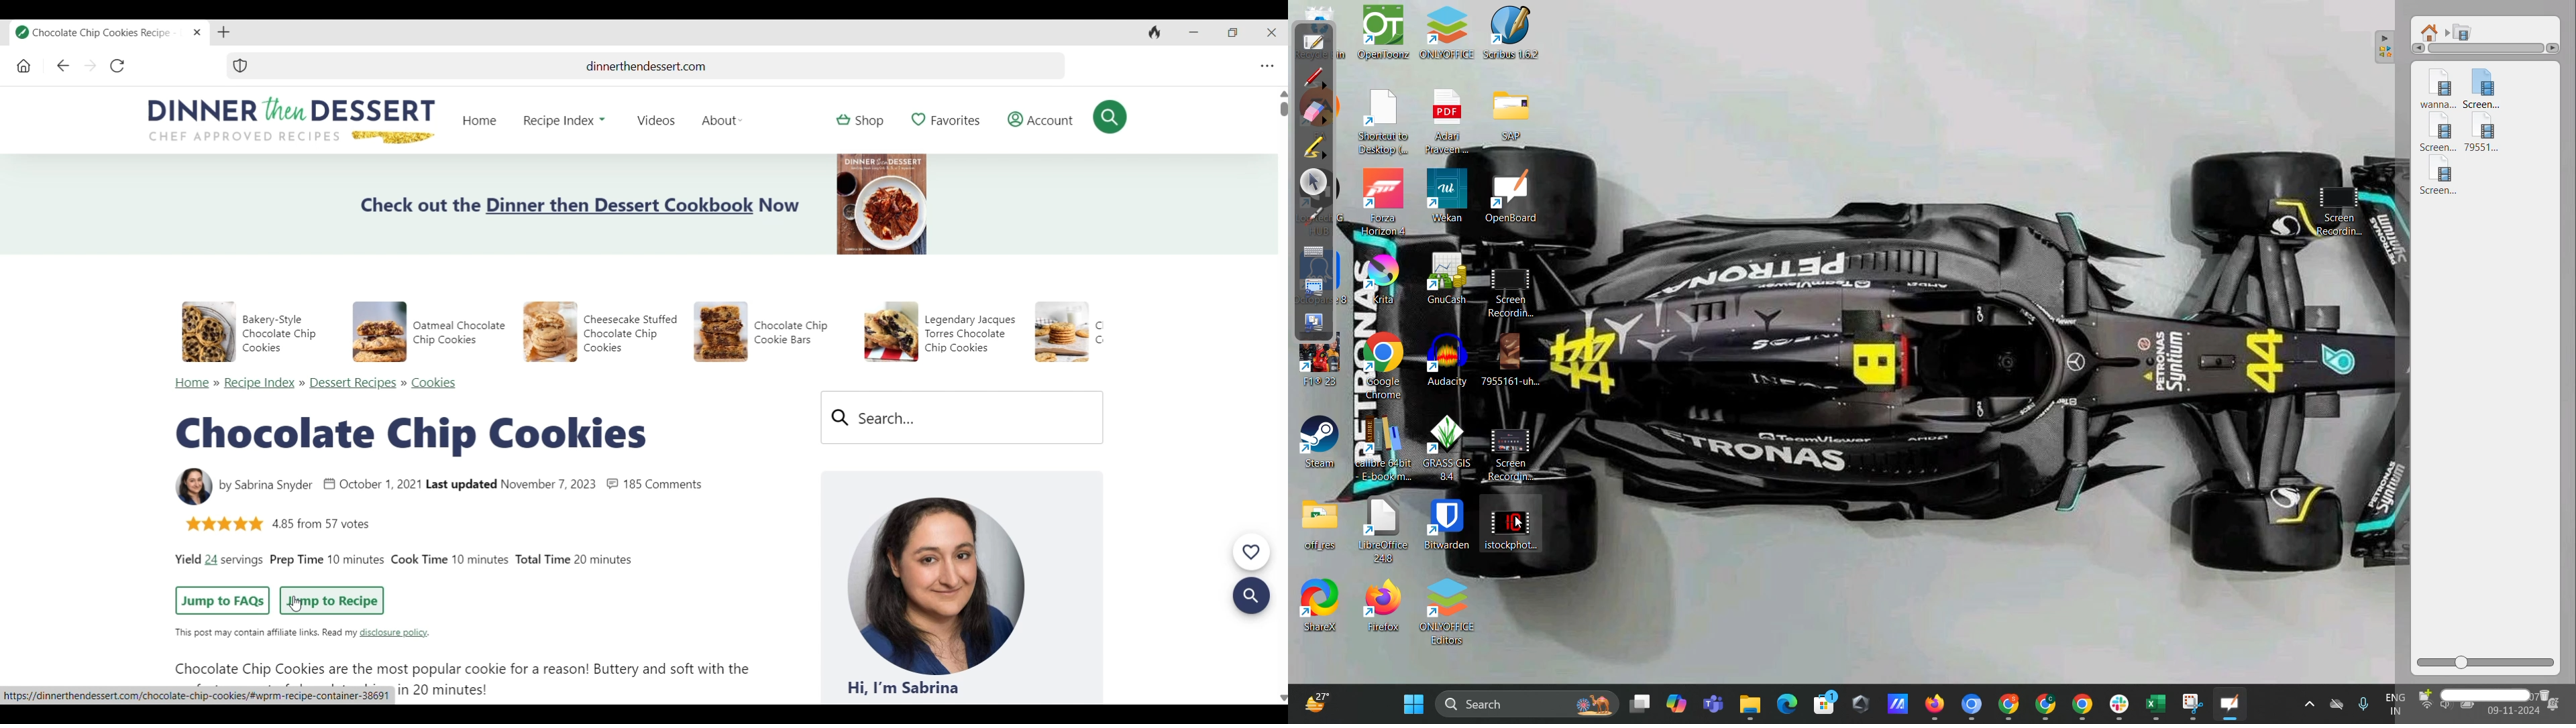  What do you see at coordinates (2339, 214) in the screenshot?
I see `Screen recording` at bounding box center [2339, 214].